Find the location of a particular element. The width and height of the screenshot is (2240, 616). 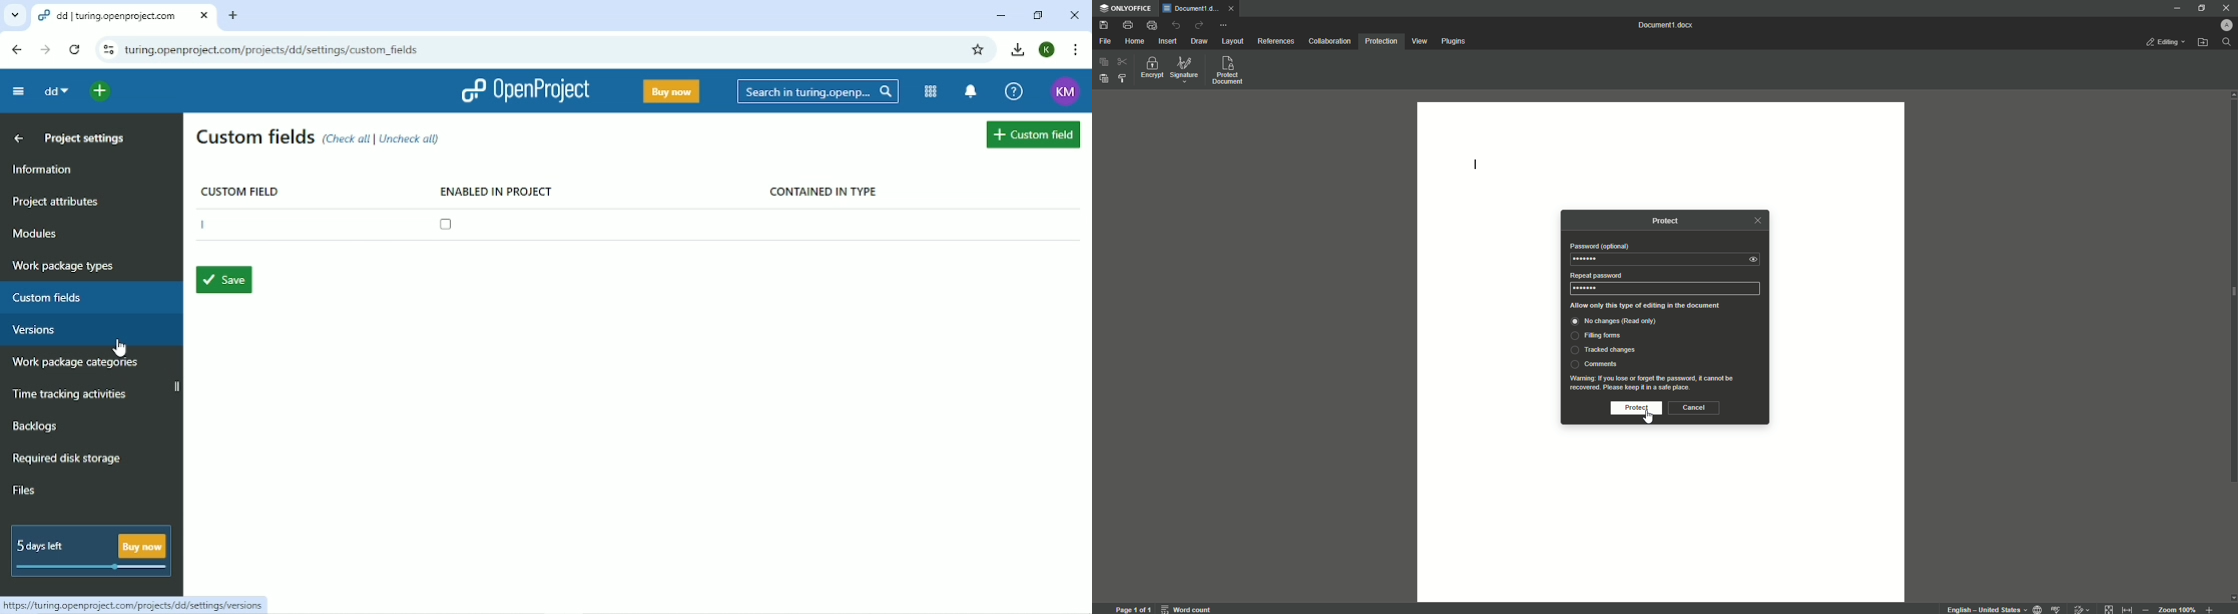

set document language is located at coordinates (2038, 608).